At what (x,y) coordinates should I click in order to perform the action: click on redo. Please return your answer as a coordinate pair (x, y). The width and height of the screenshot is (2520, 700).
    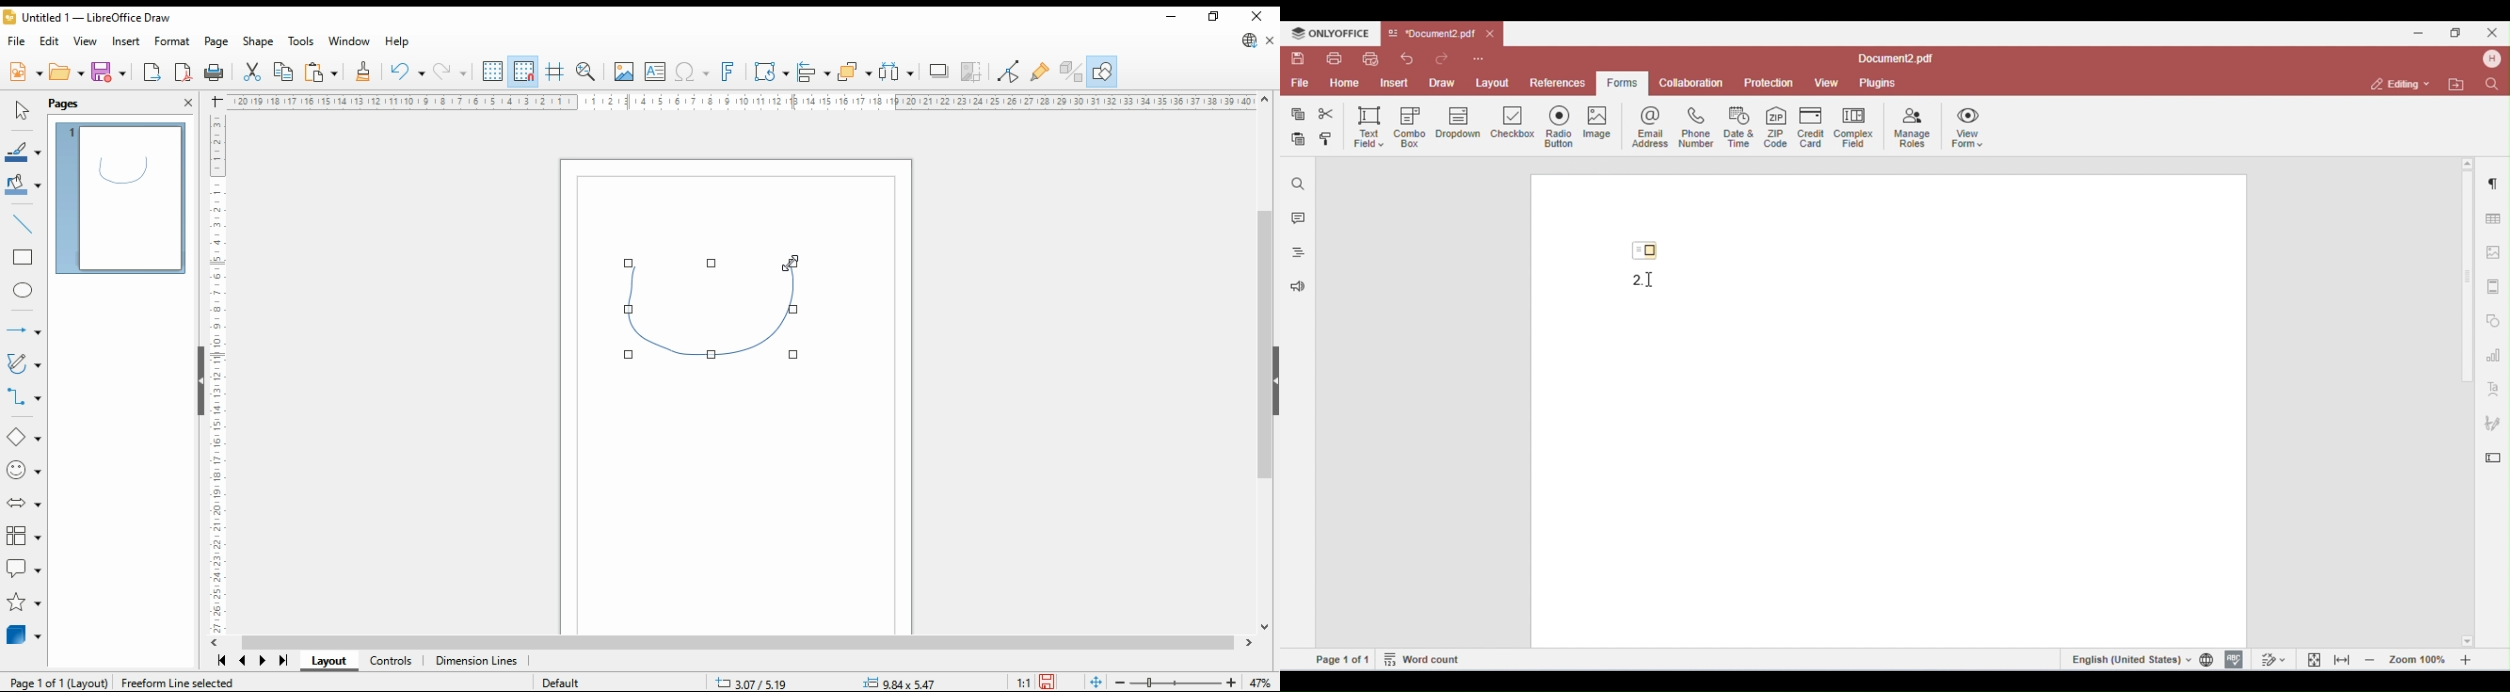
    Looking at the image, I should click on (449, 73).